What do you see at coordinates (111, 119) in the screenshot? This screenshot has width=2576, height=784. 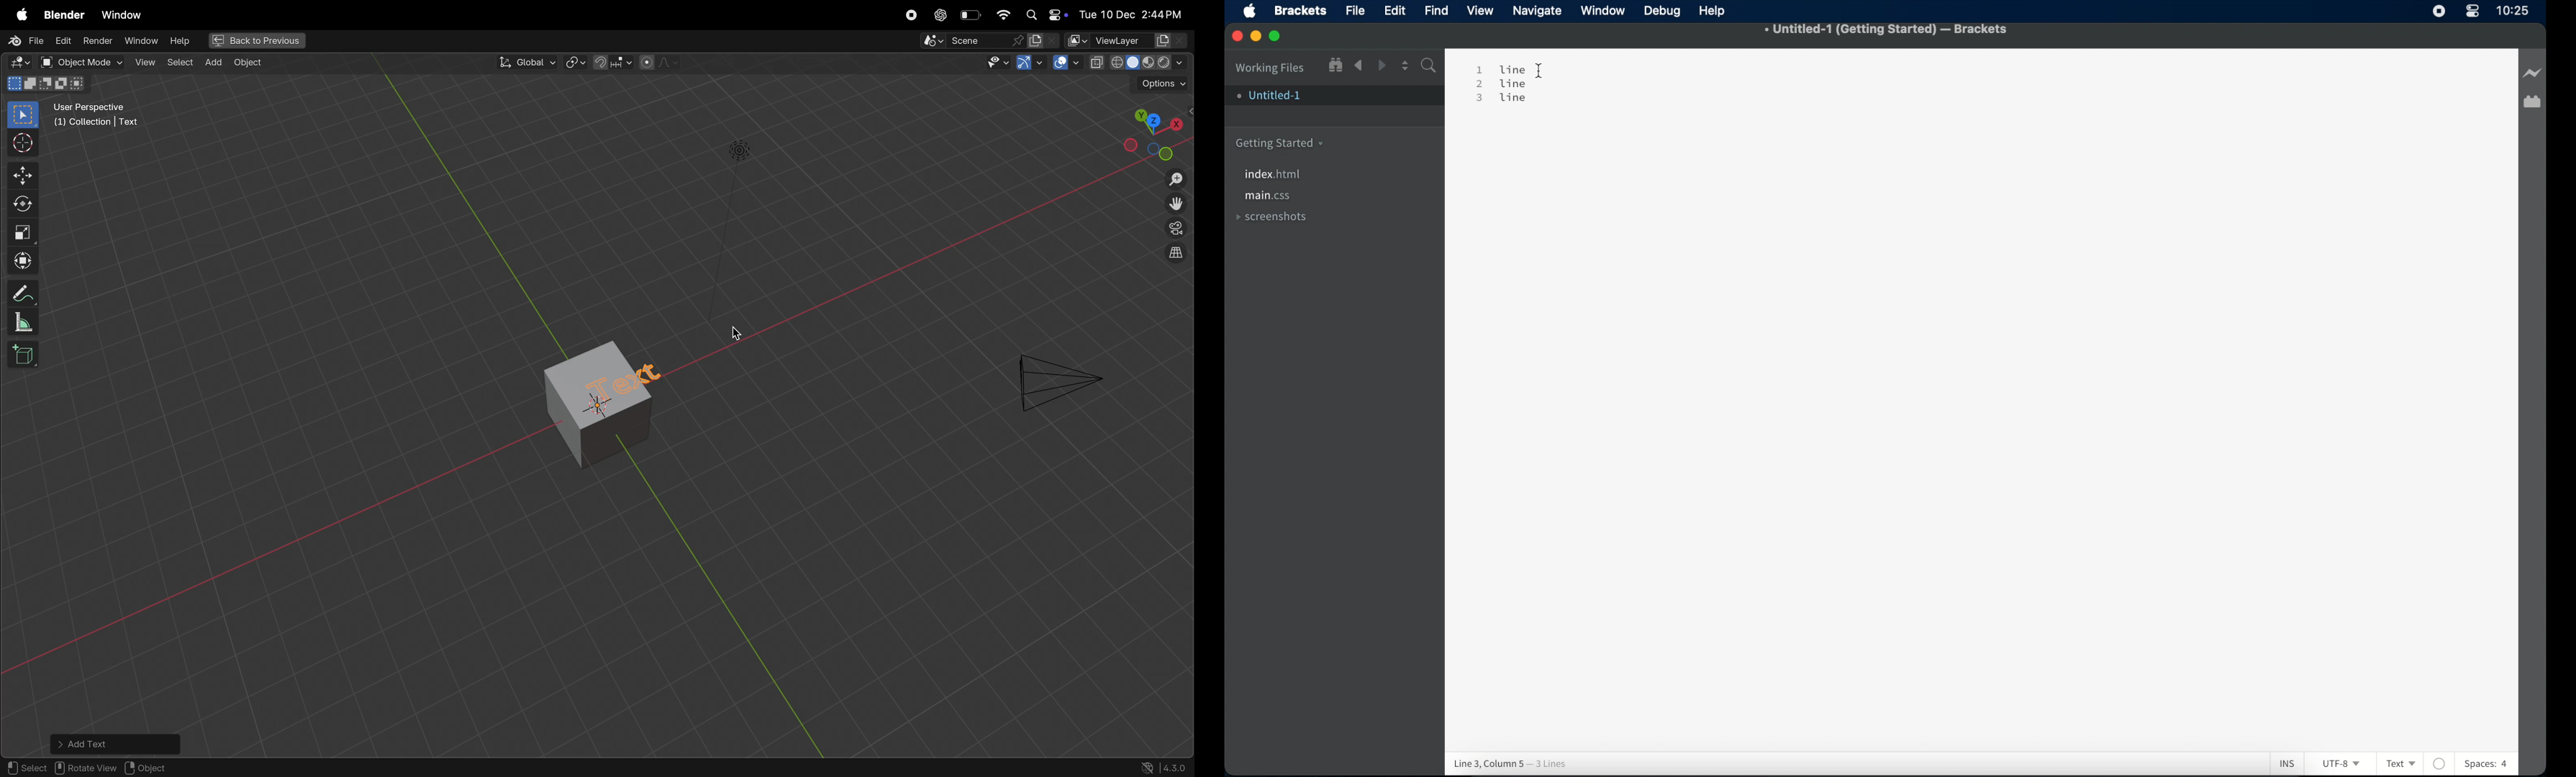 I see `User perspective` at bounding box center [111, 119].